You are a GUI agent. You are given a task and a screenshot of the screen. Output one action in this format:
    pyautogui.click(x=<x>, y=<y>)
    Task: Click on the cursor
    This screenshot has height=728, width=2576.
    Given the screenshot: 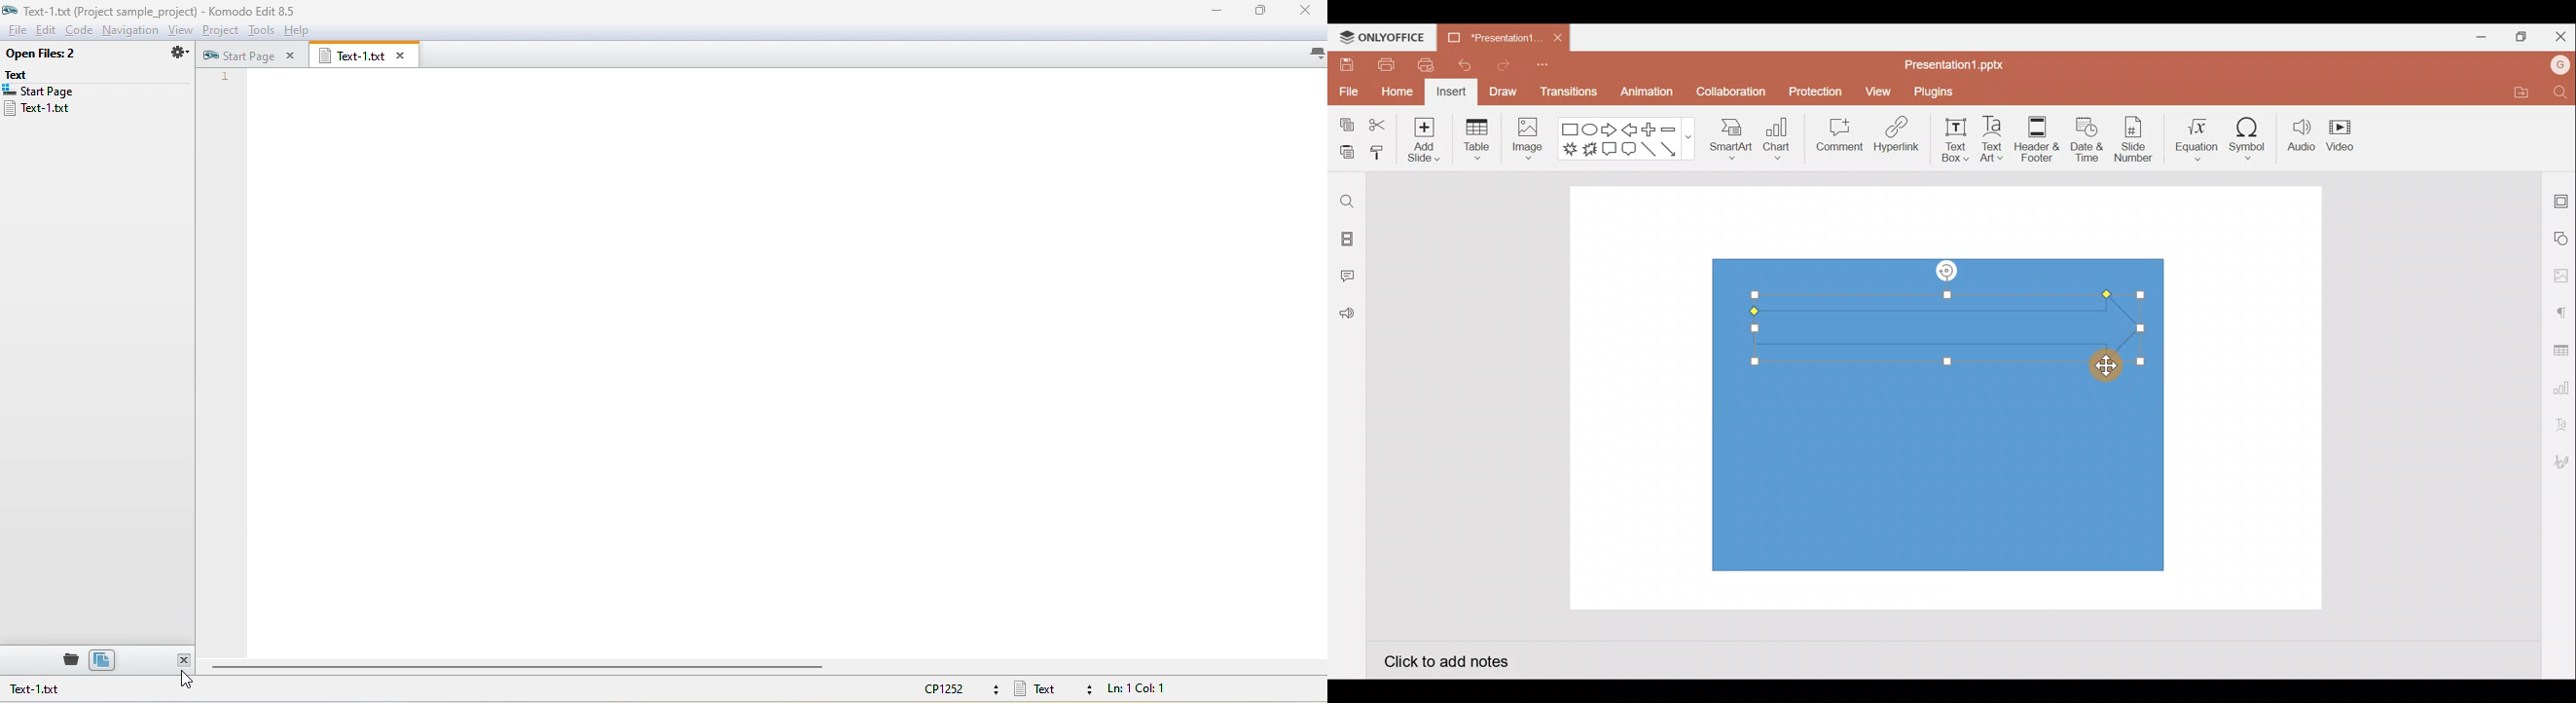 What is the action you would take?
    pyautogui.click(x=187, y=682)
    